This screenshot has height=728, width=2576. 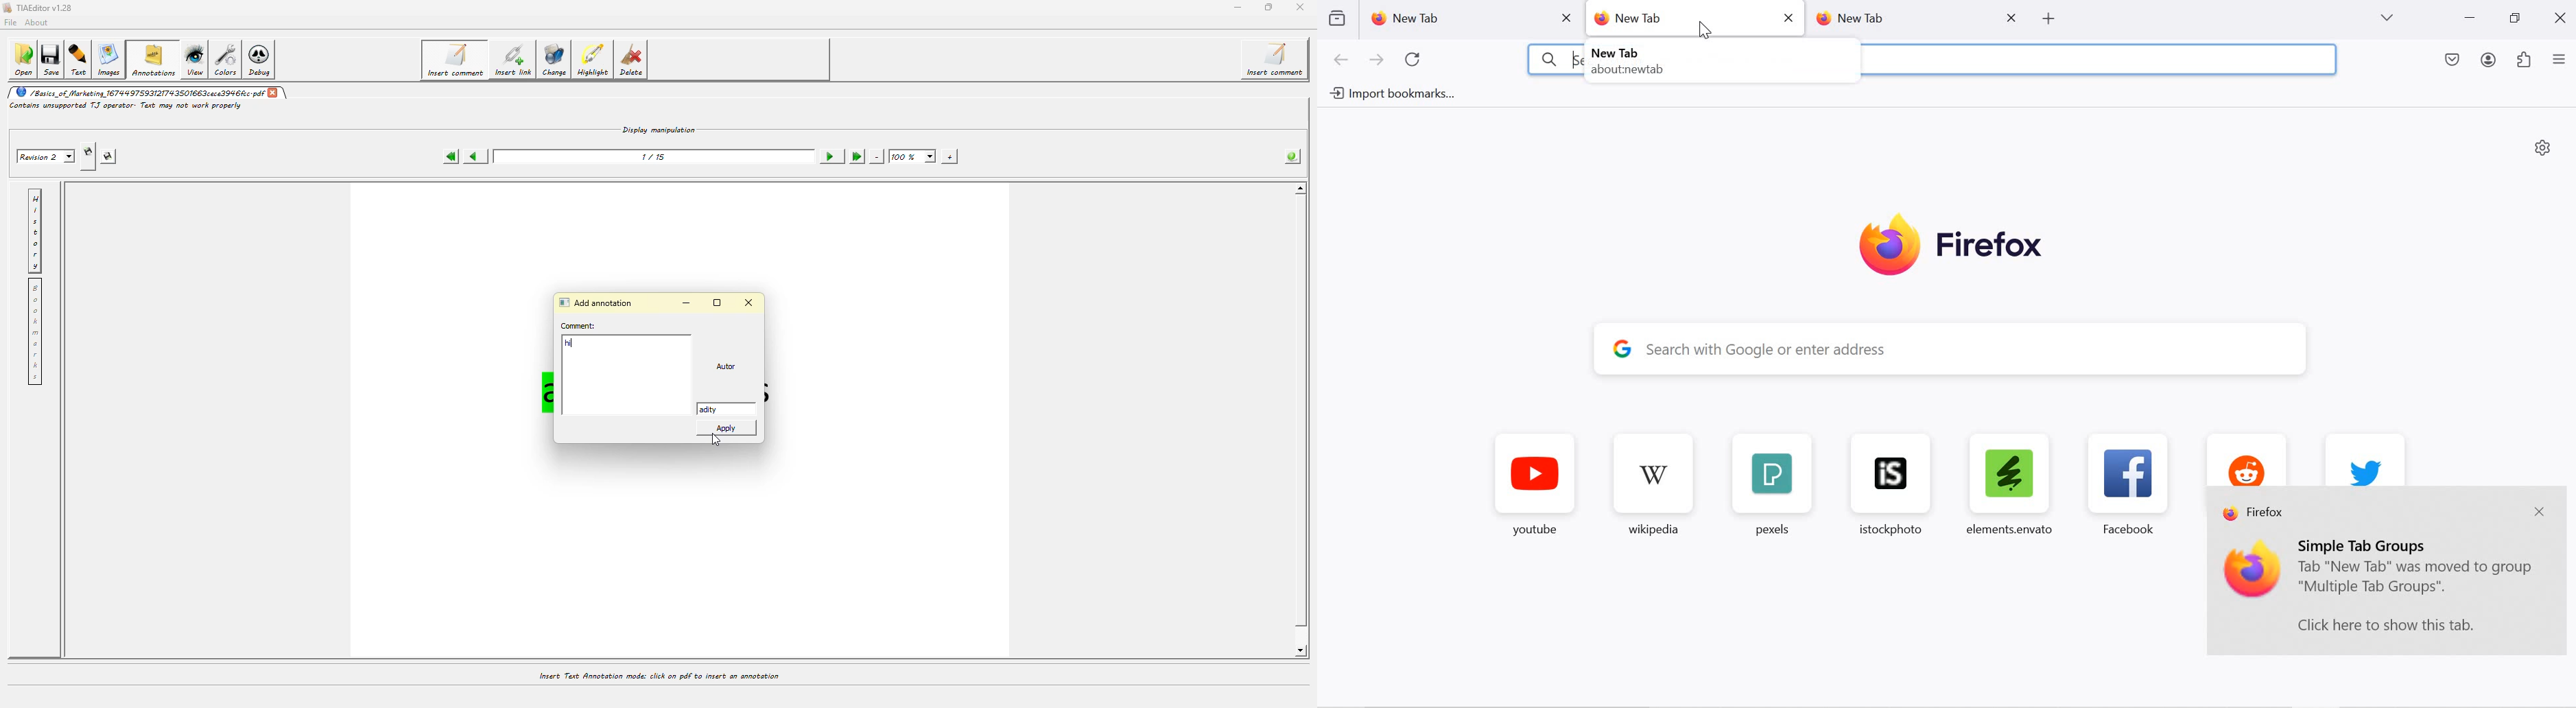 I want to click on new tab, so click(x=1674, y=19).